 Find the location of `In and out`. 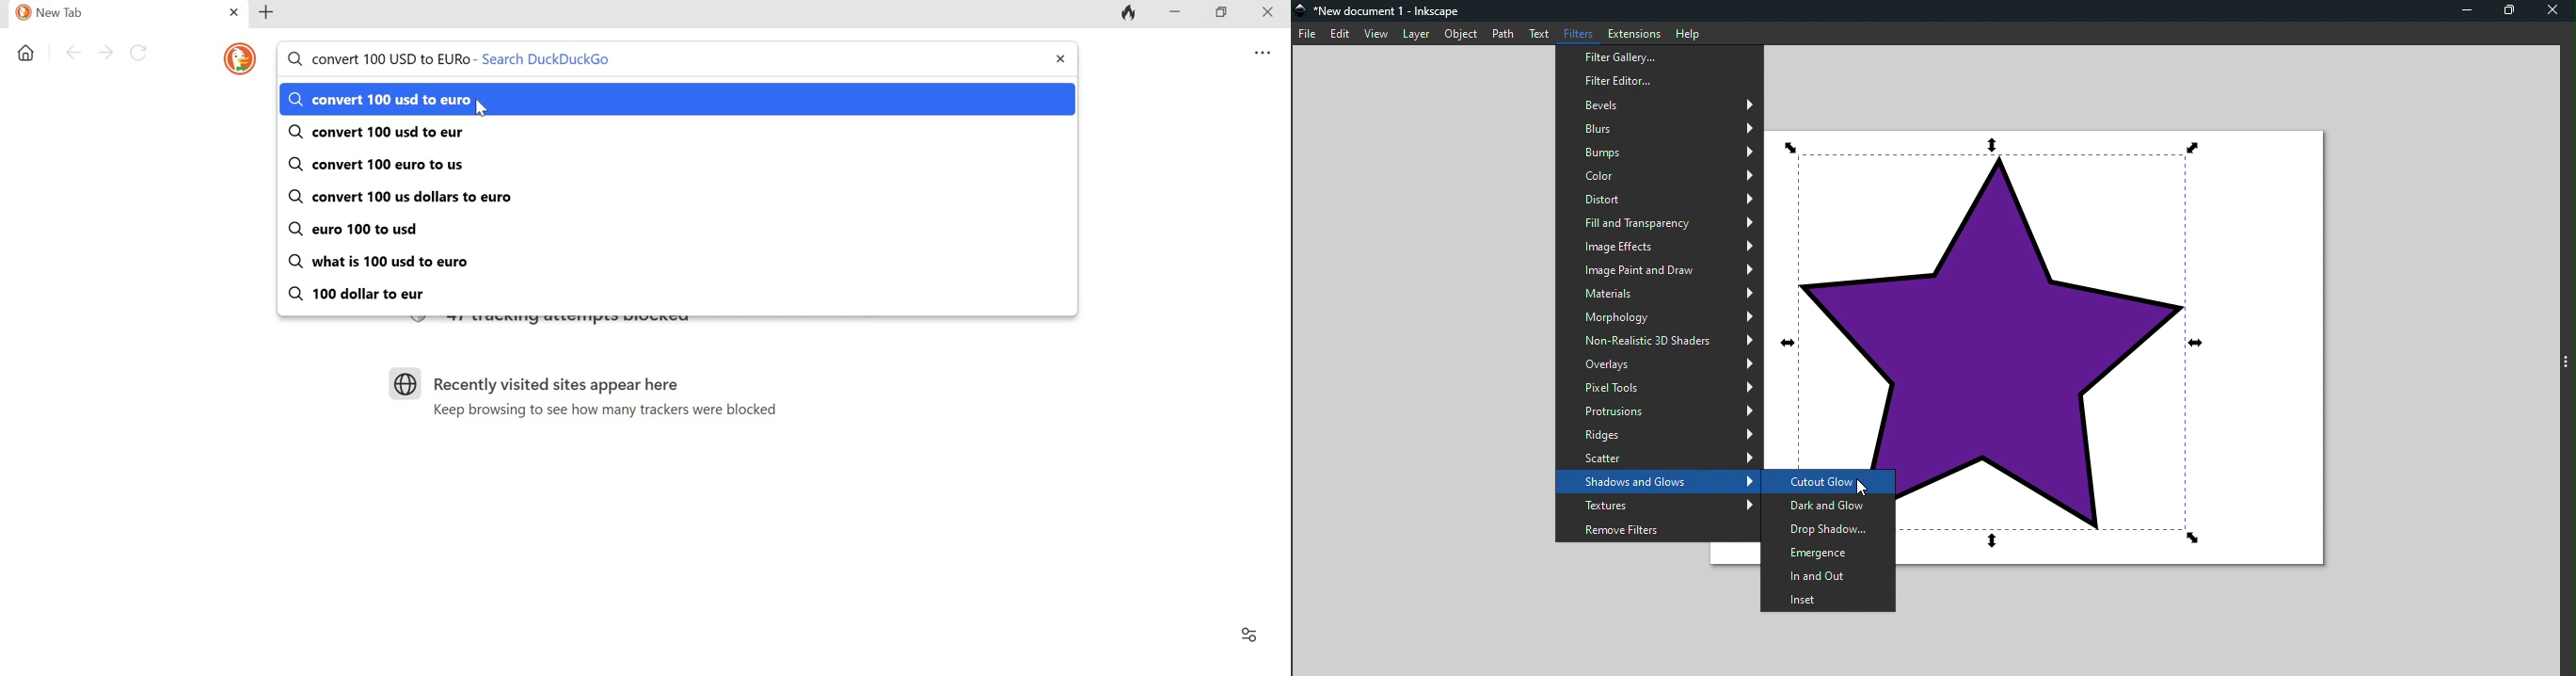

In and out is located at coordinates (1826, 577).